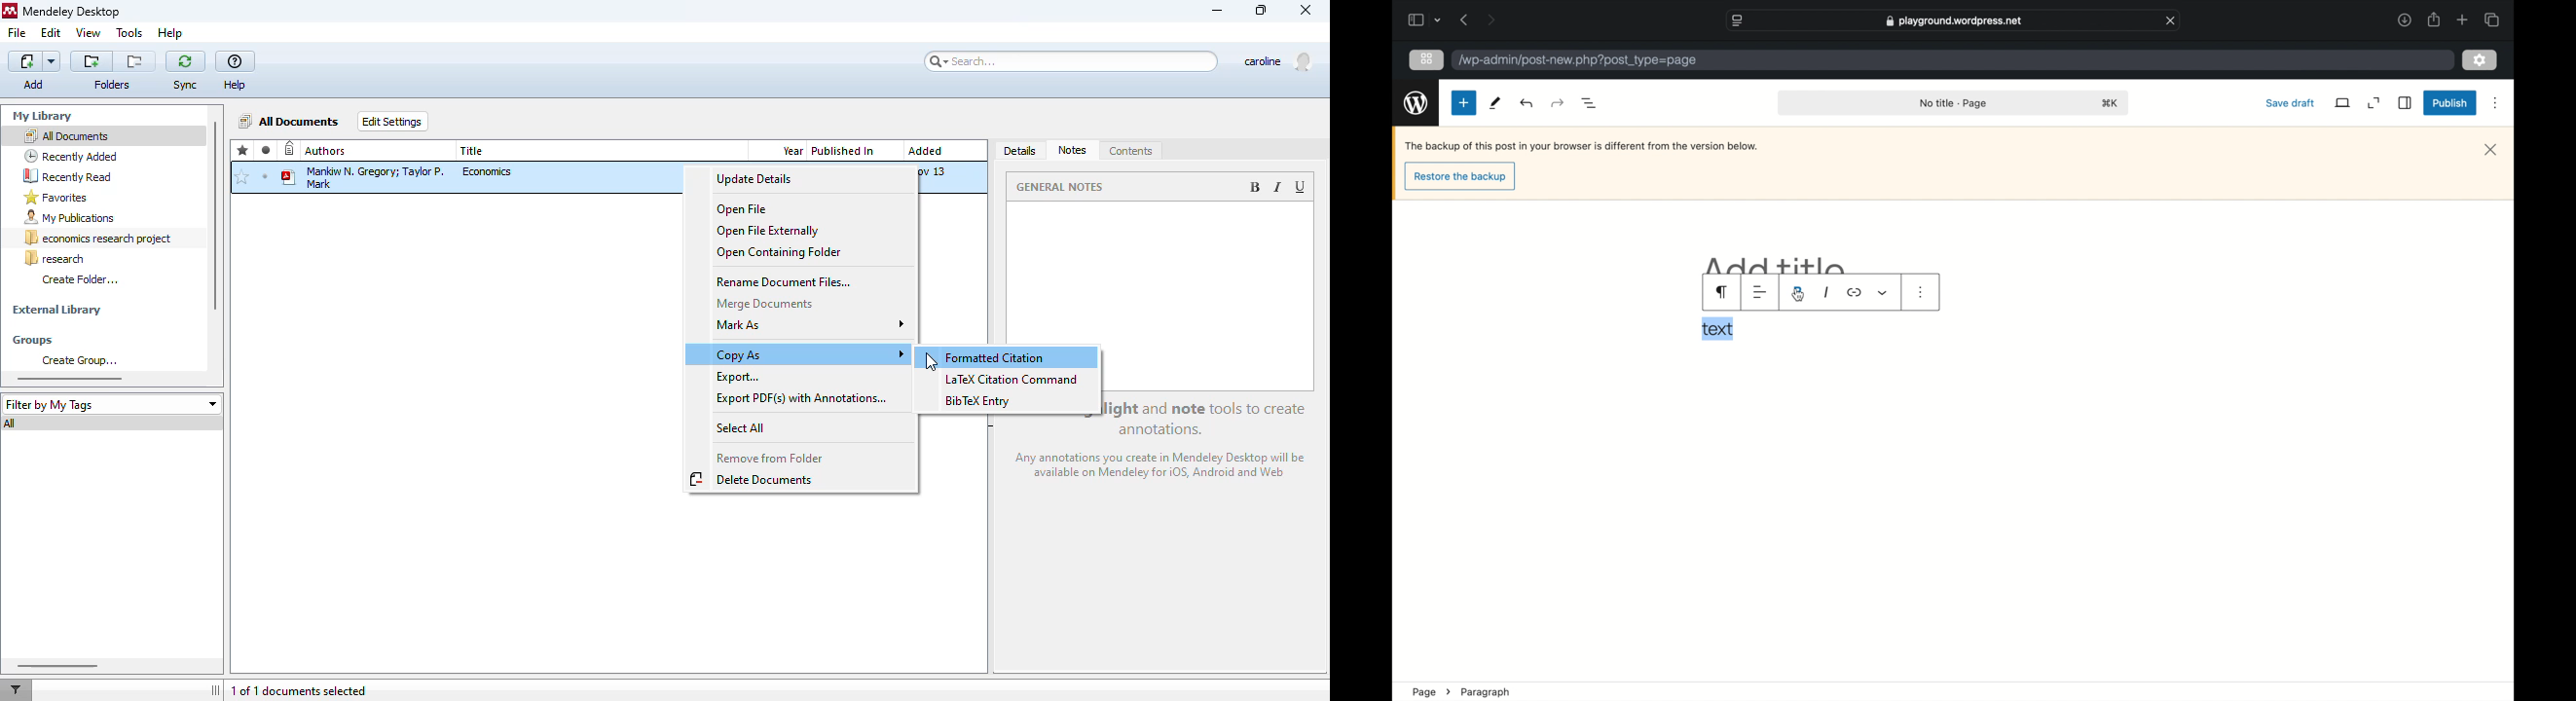  I want to click on view, so click(2343, 103).